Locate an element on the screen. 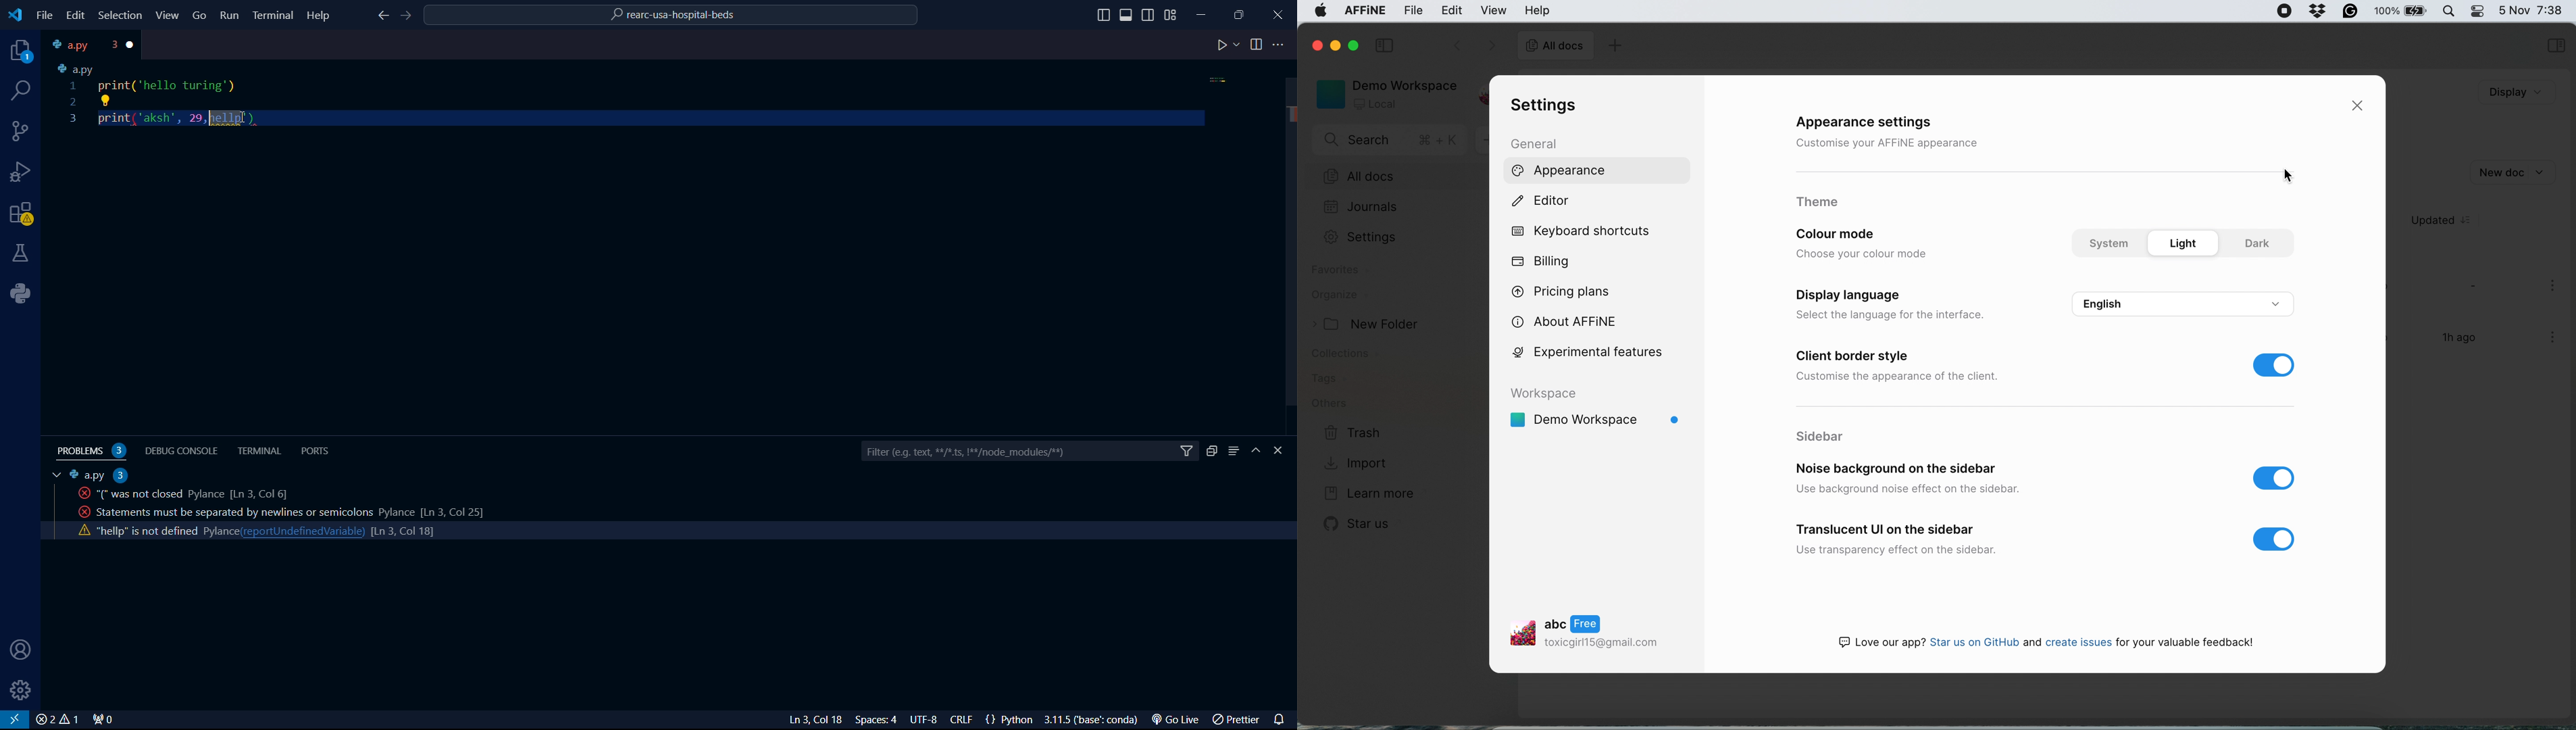 Image resolution: width=2576 pixels, height=756 pixels. {} Python is located at coordinates (1011, 720).